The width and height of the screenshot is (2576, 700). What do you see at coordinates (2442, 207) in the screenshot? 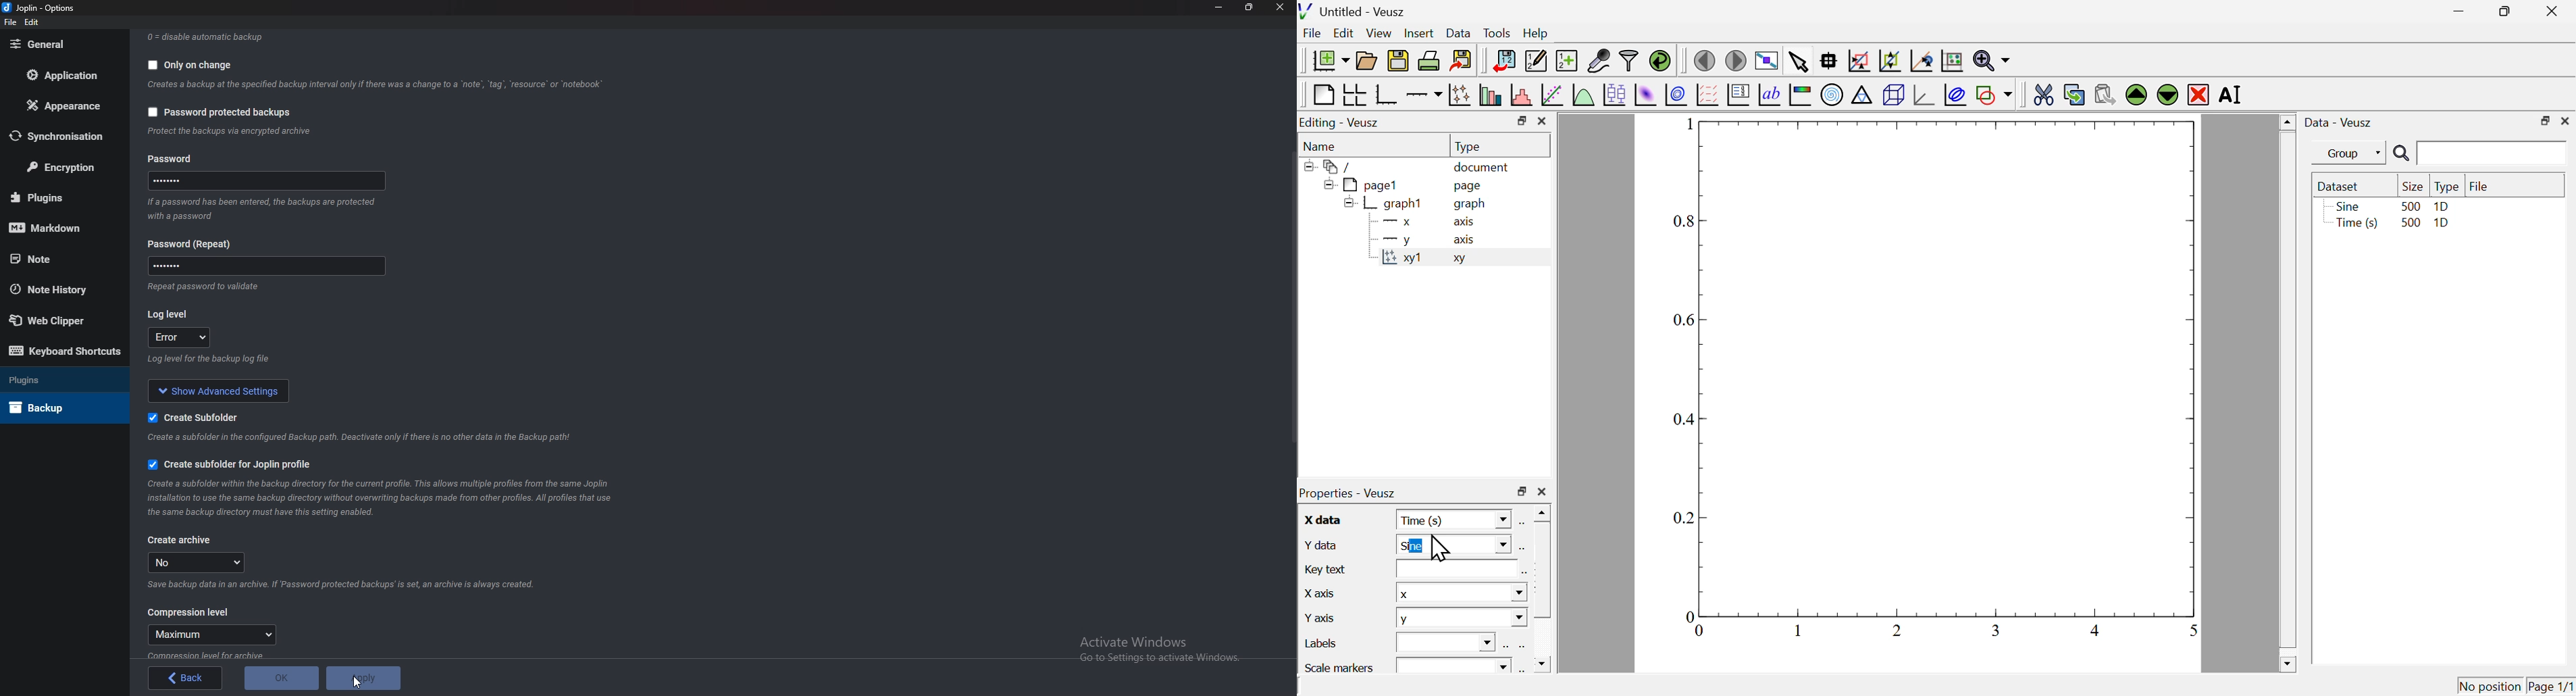
I see `1D` at bounding box center [2442, 207].